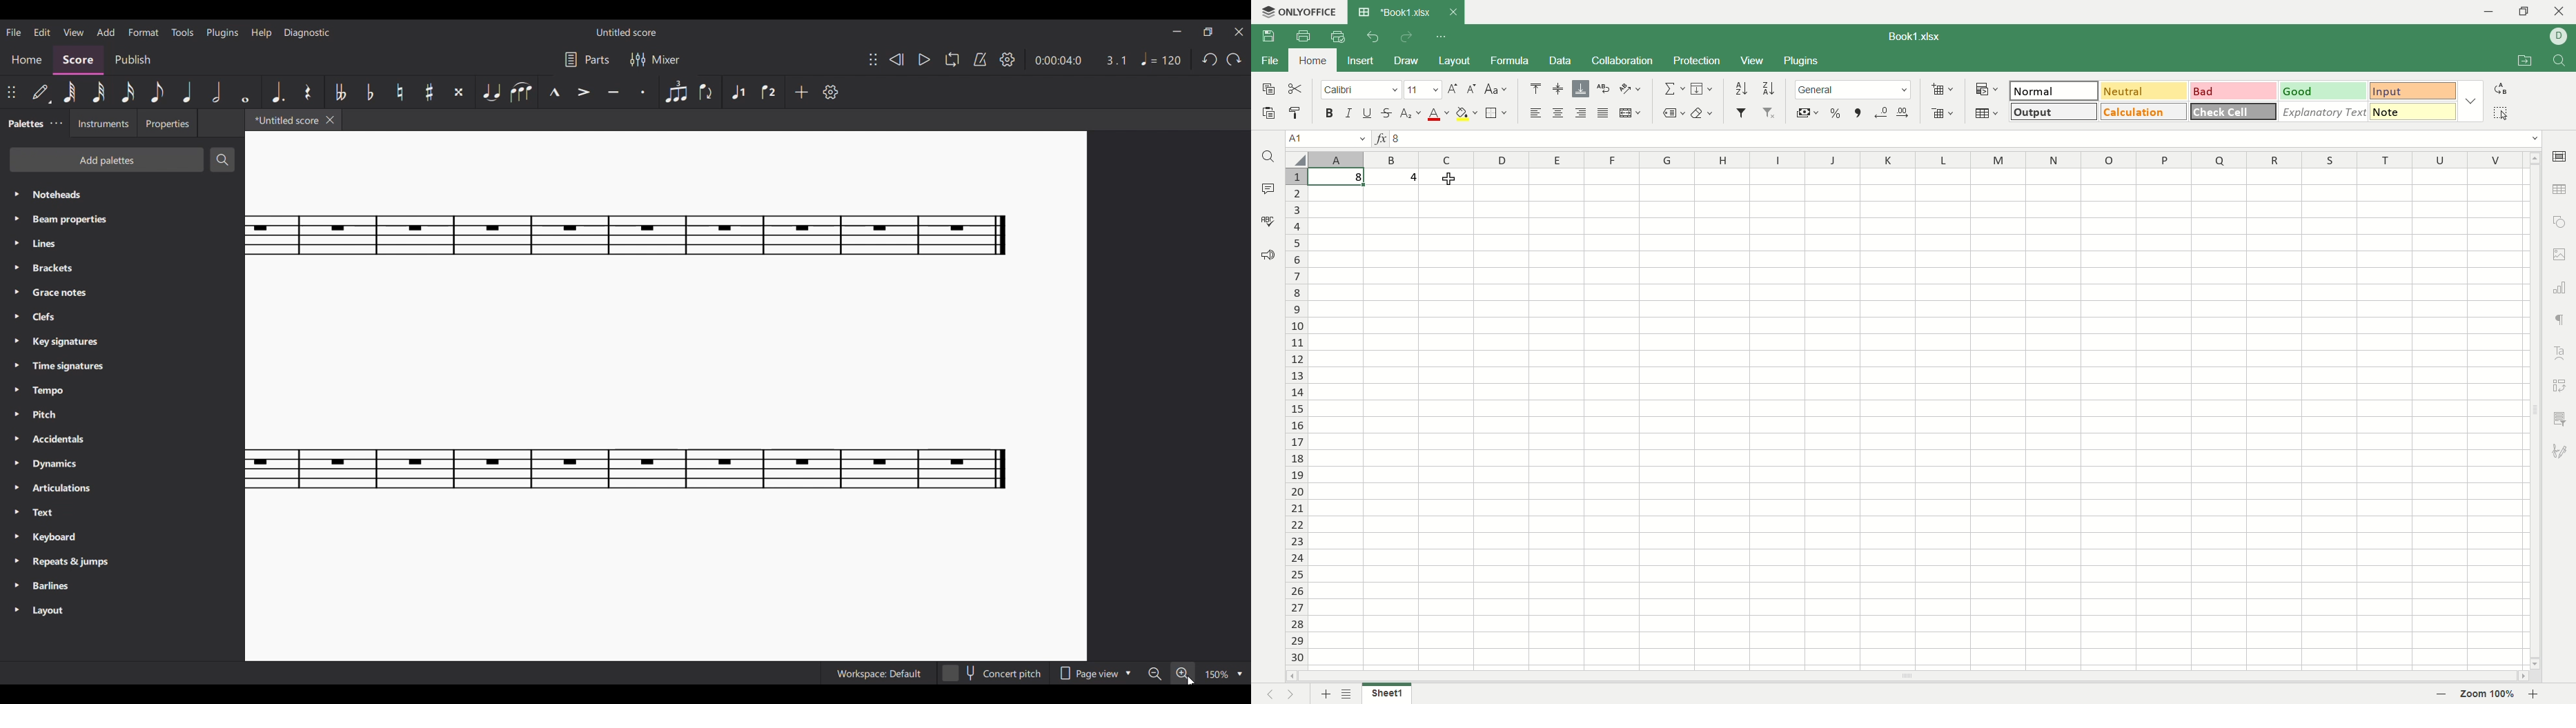 The width and height of the screenshot is (2576, 728). Describe the element at coordinates (993, 673) in the screenshot. I see `Concert pitch toggle` at that location.